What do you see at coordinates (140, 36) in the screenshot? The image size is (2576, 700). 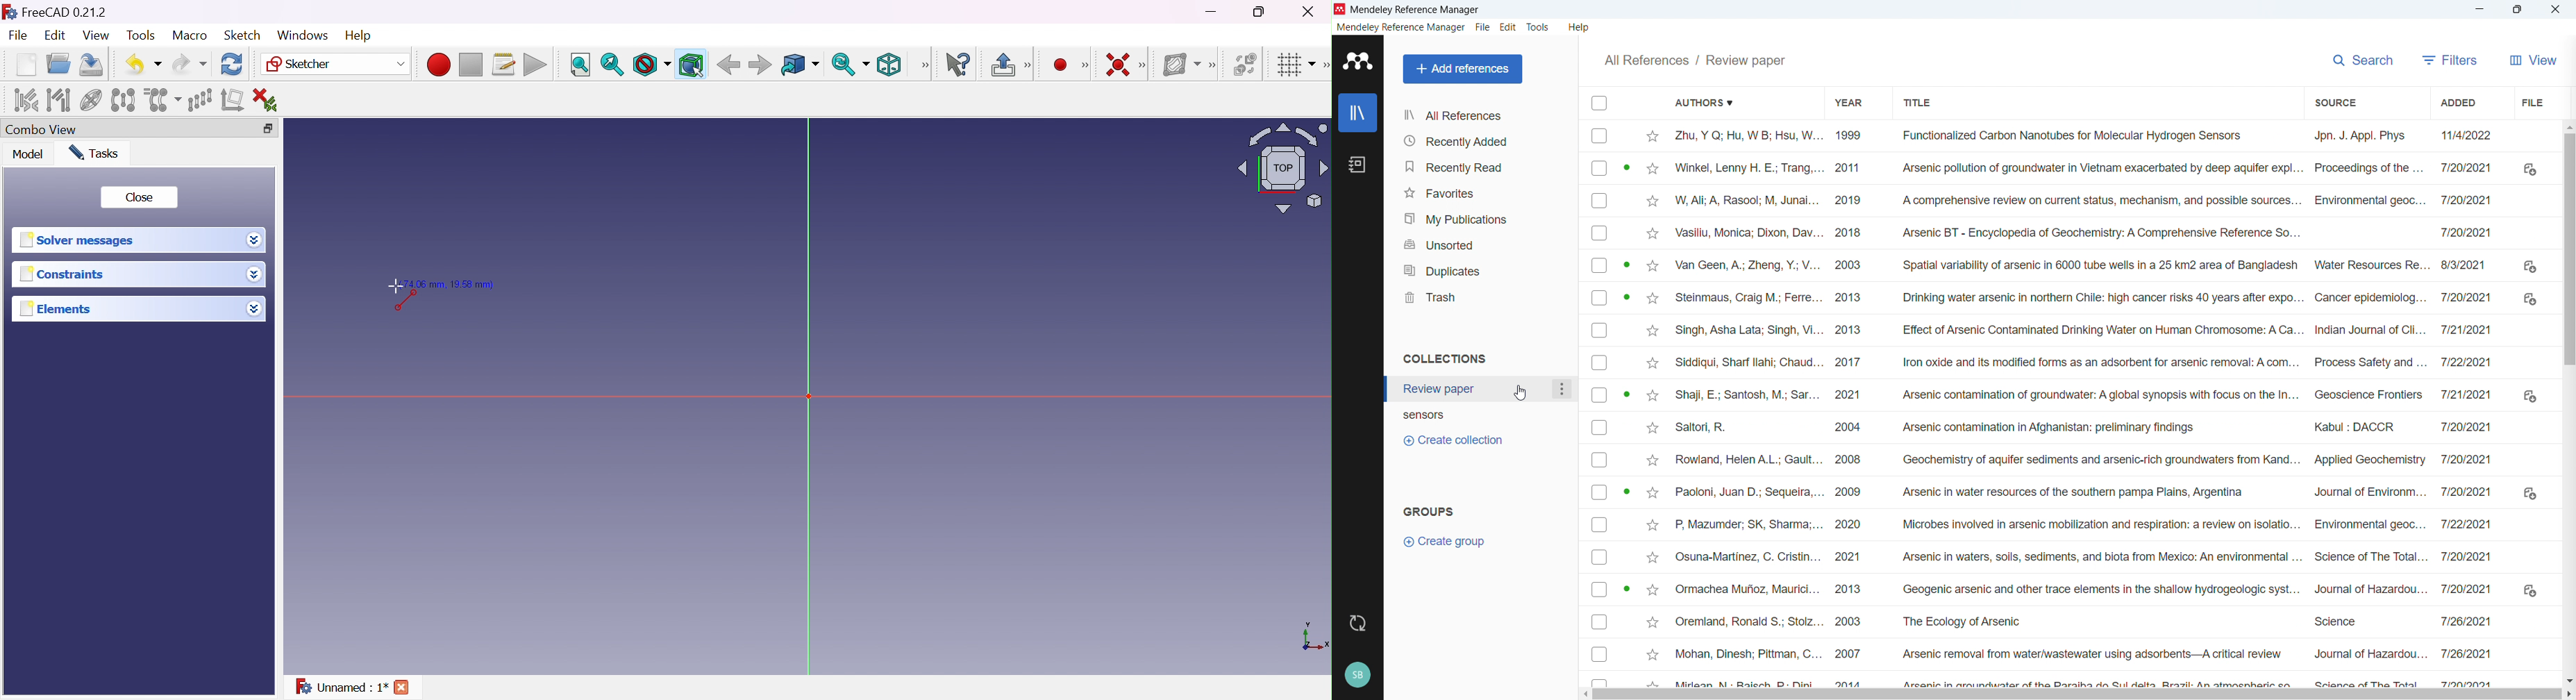 I see `Tools` at bounding box center [140, 36].